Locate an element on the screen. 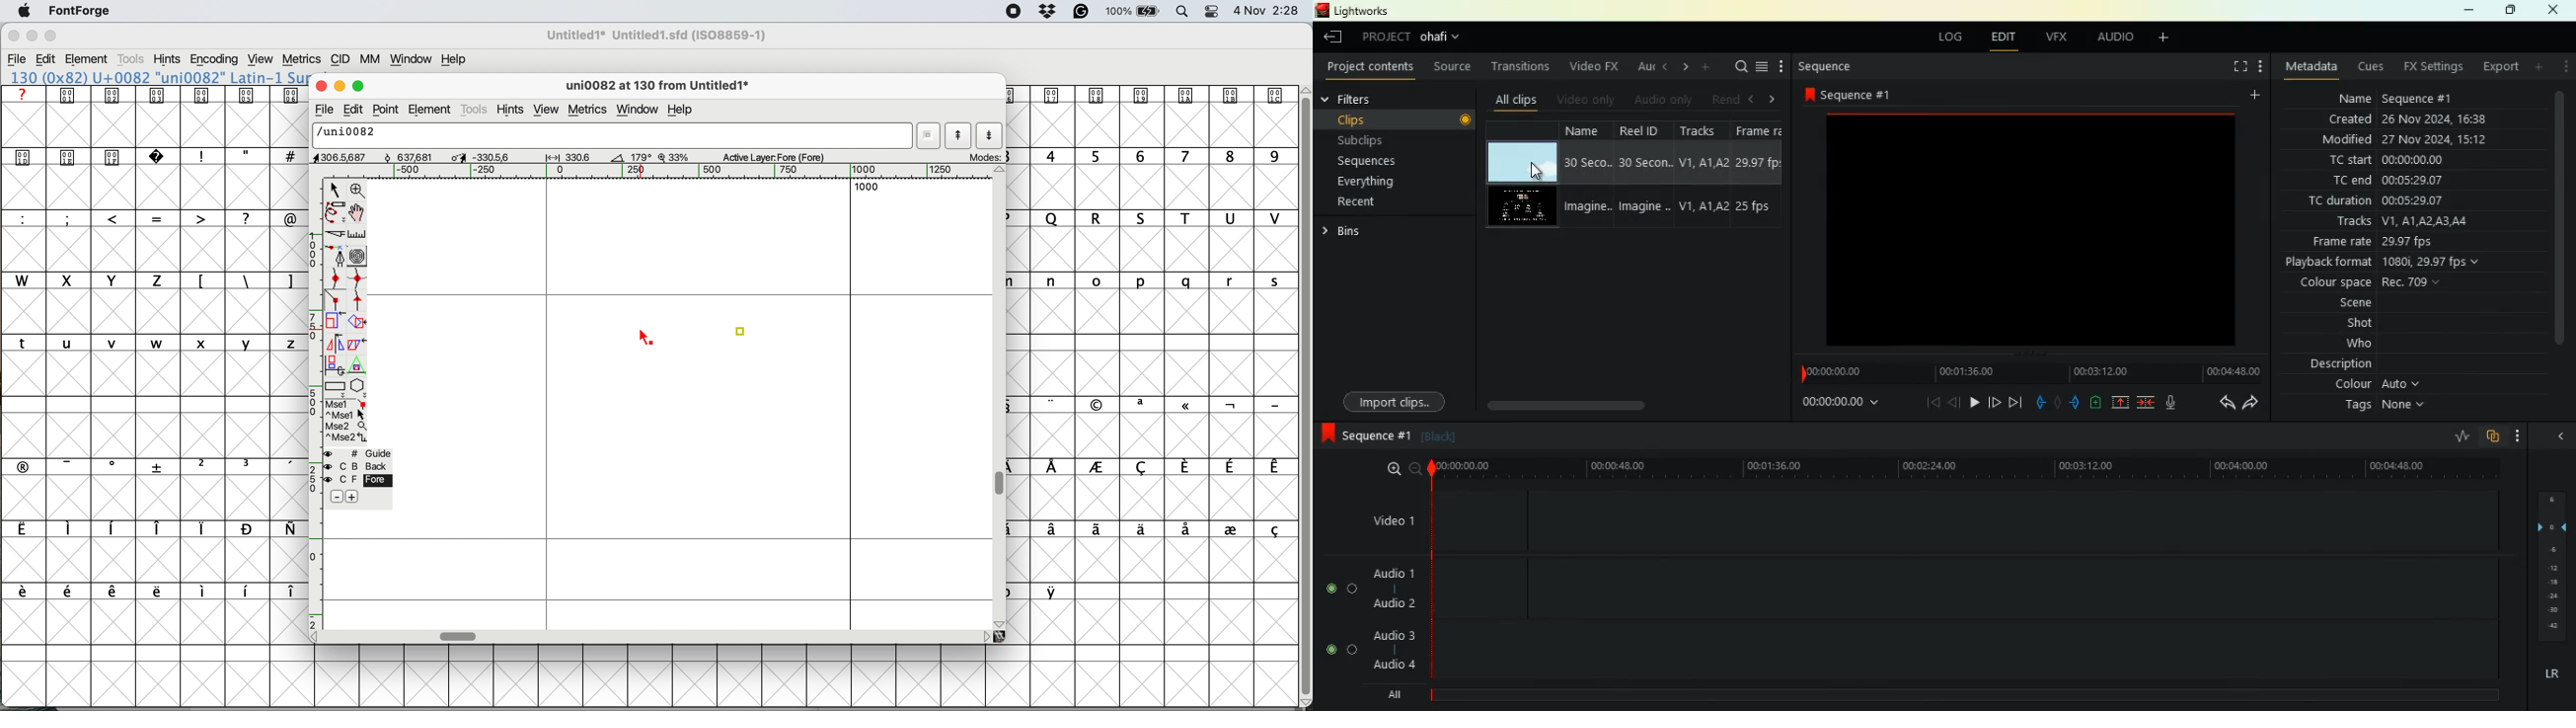 Image resolution: width=2576 pixels, height=728 pixels. symbol is located at coordinates (1055, 591).